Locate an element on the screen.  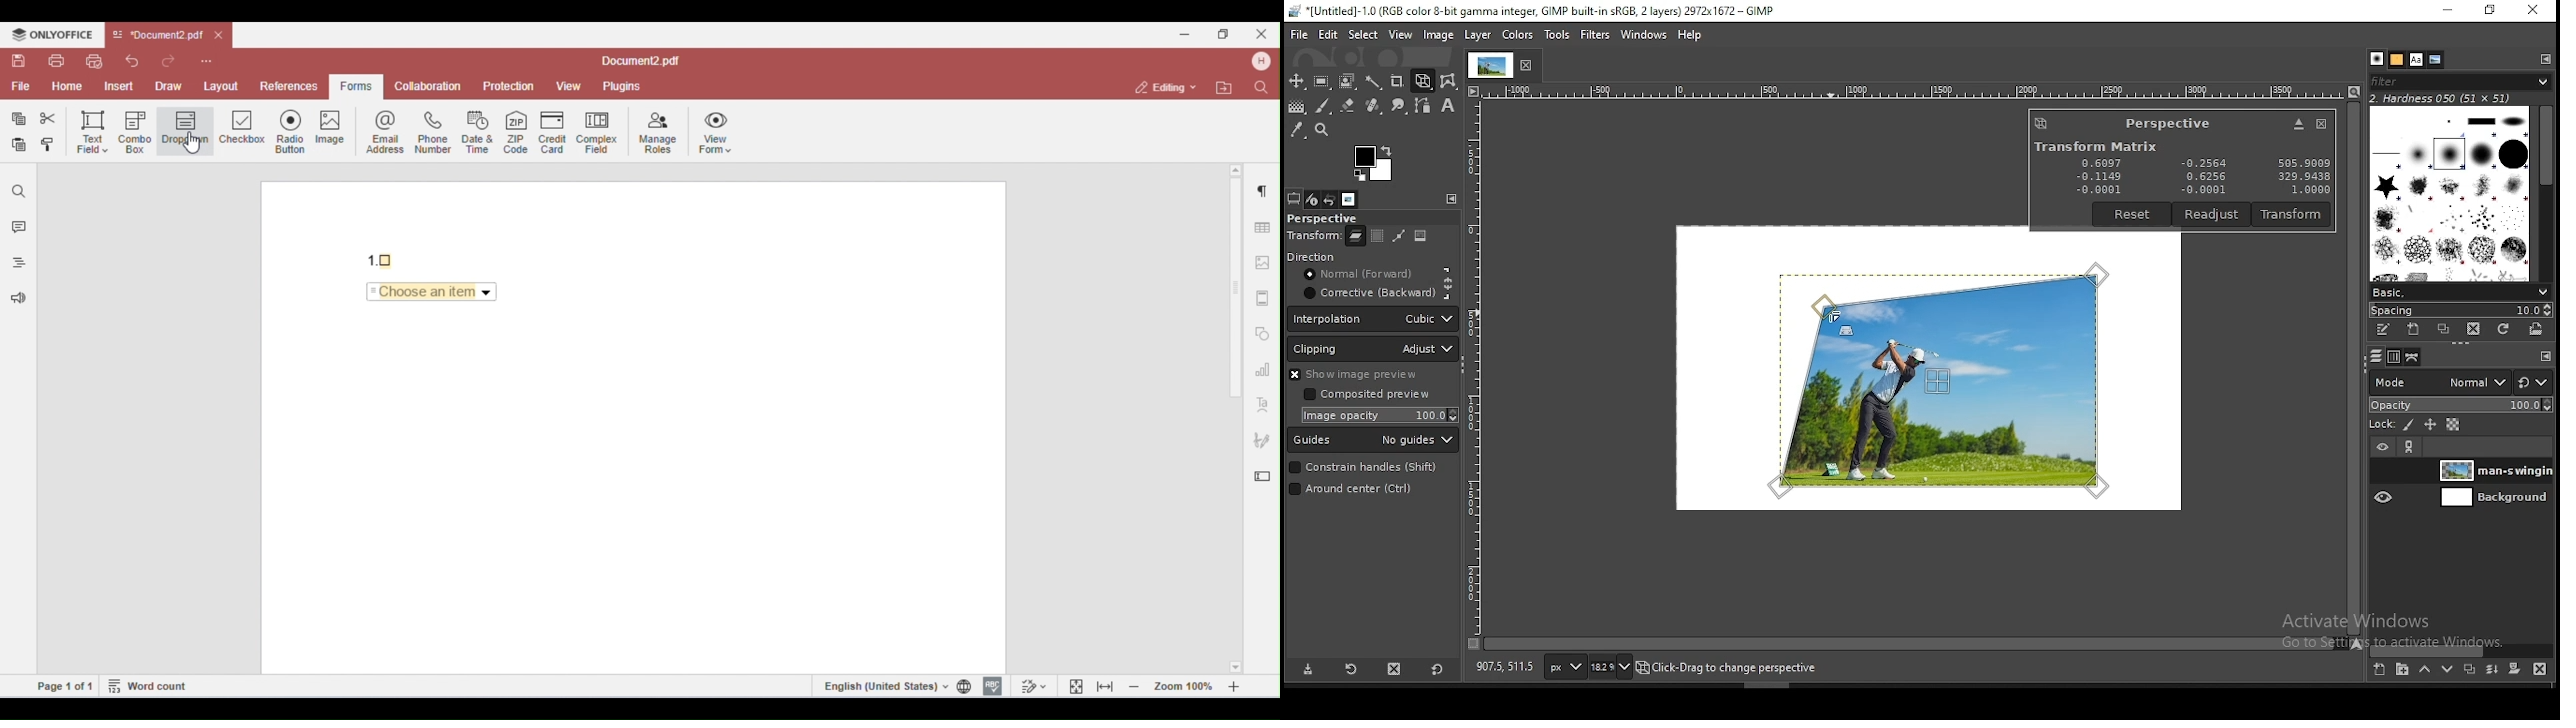
new layer is located at coordinates (2378, 669).